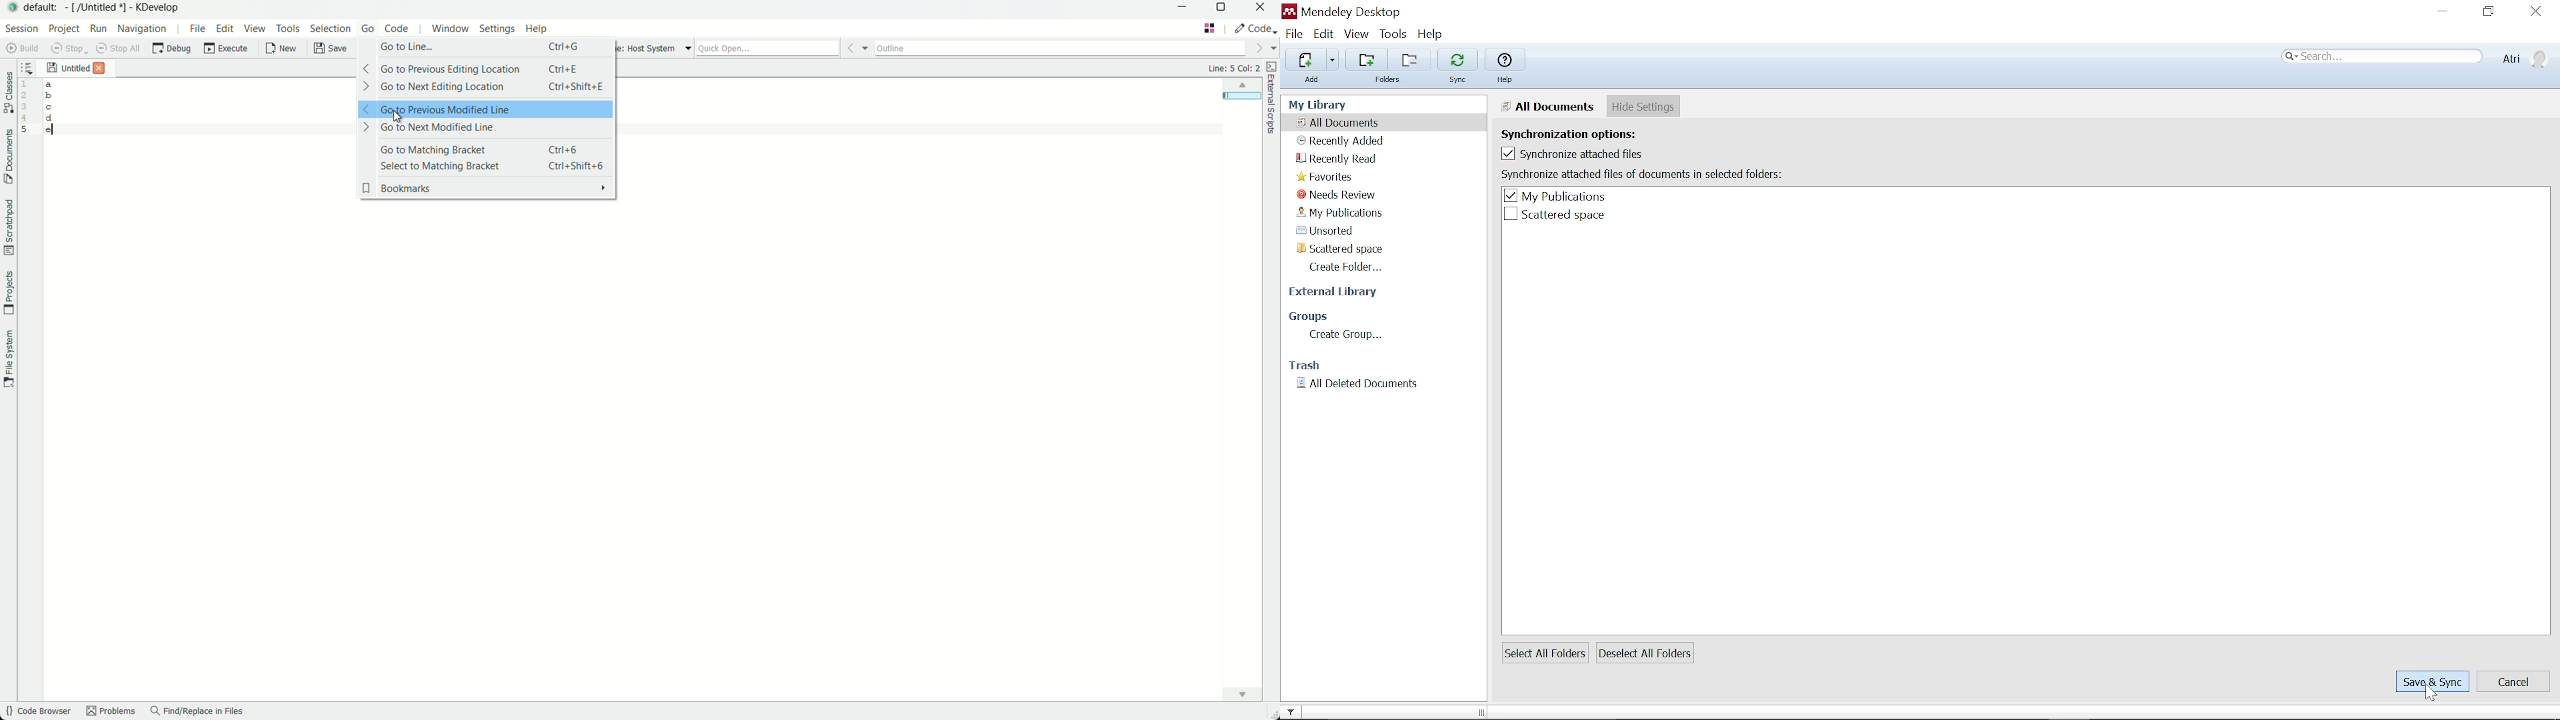 The image size is (2576, 728). Describe the element at coordinates (1560, 196) in the screenshot. I see `selected folder "My publications"` at that location.